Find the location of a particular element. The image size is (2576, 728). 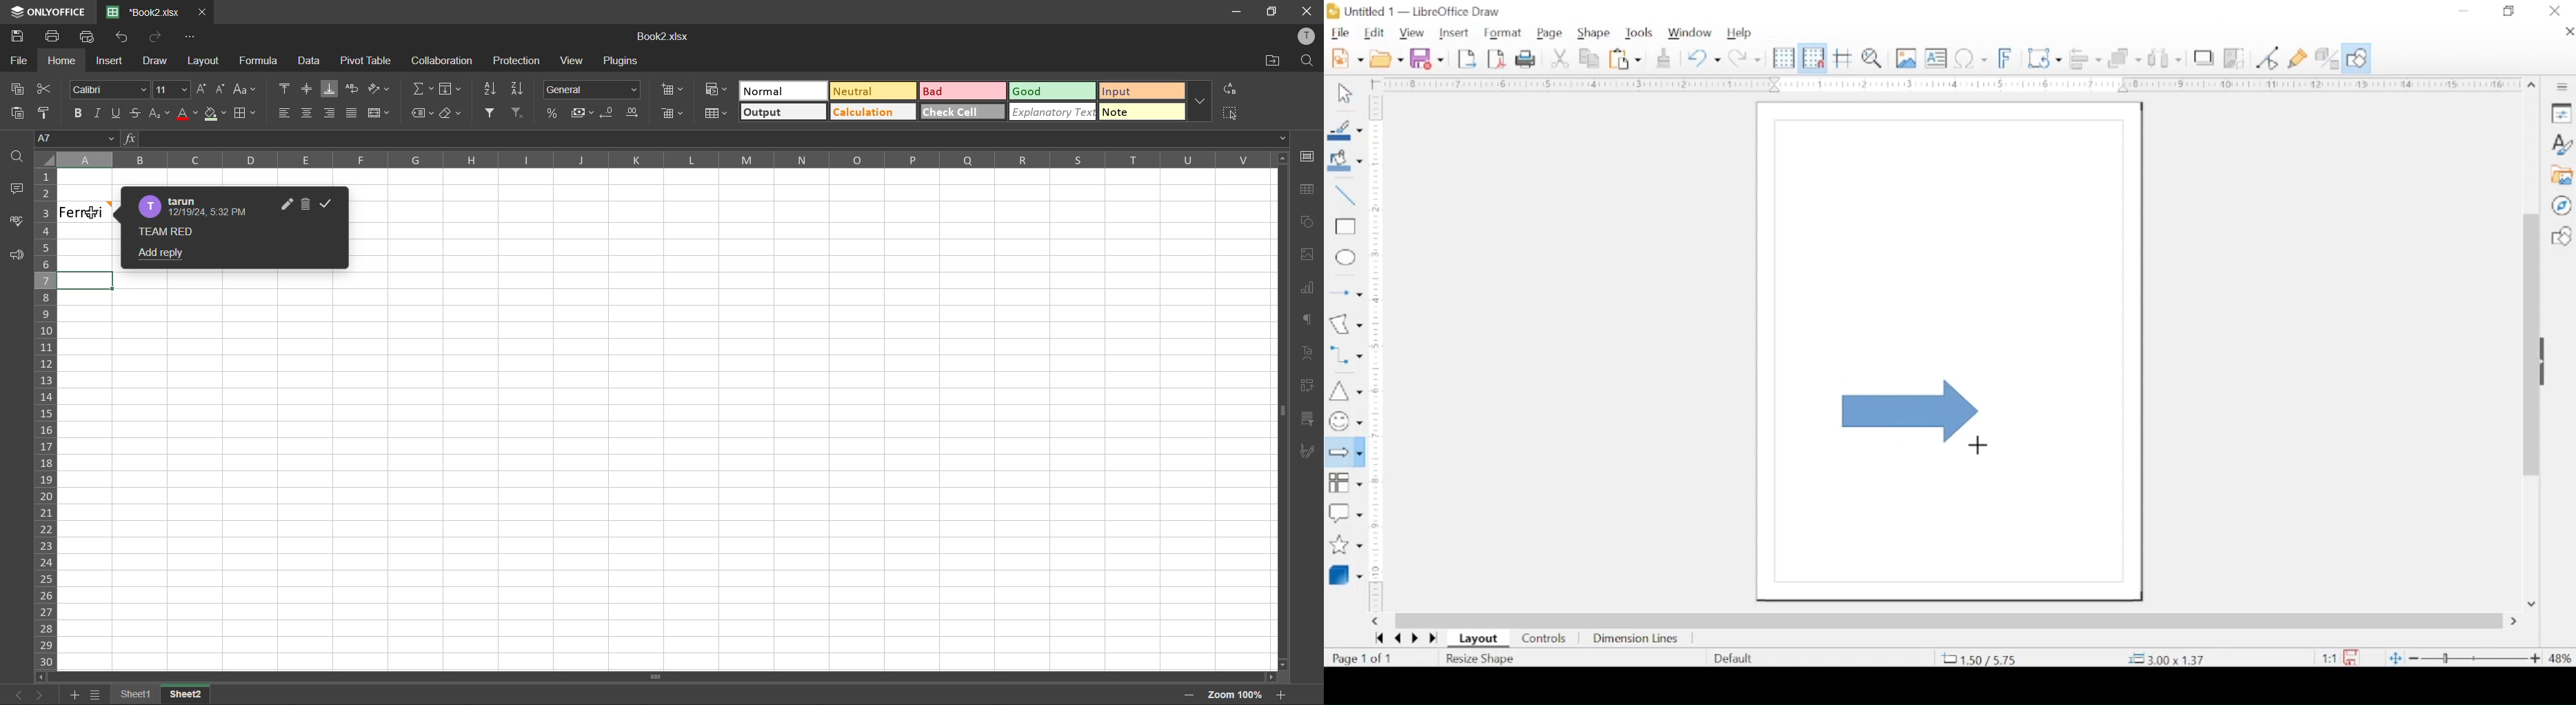

add reply is located at coordinates (159, 255).